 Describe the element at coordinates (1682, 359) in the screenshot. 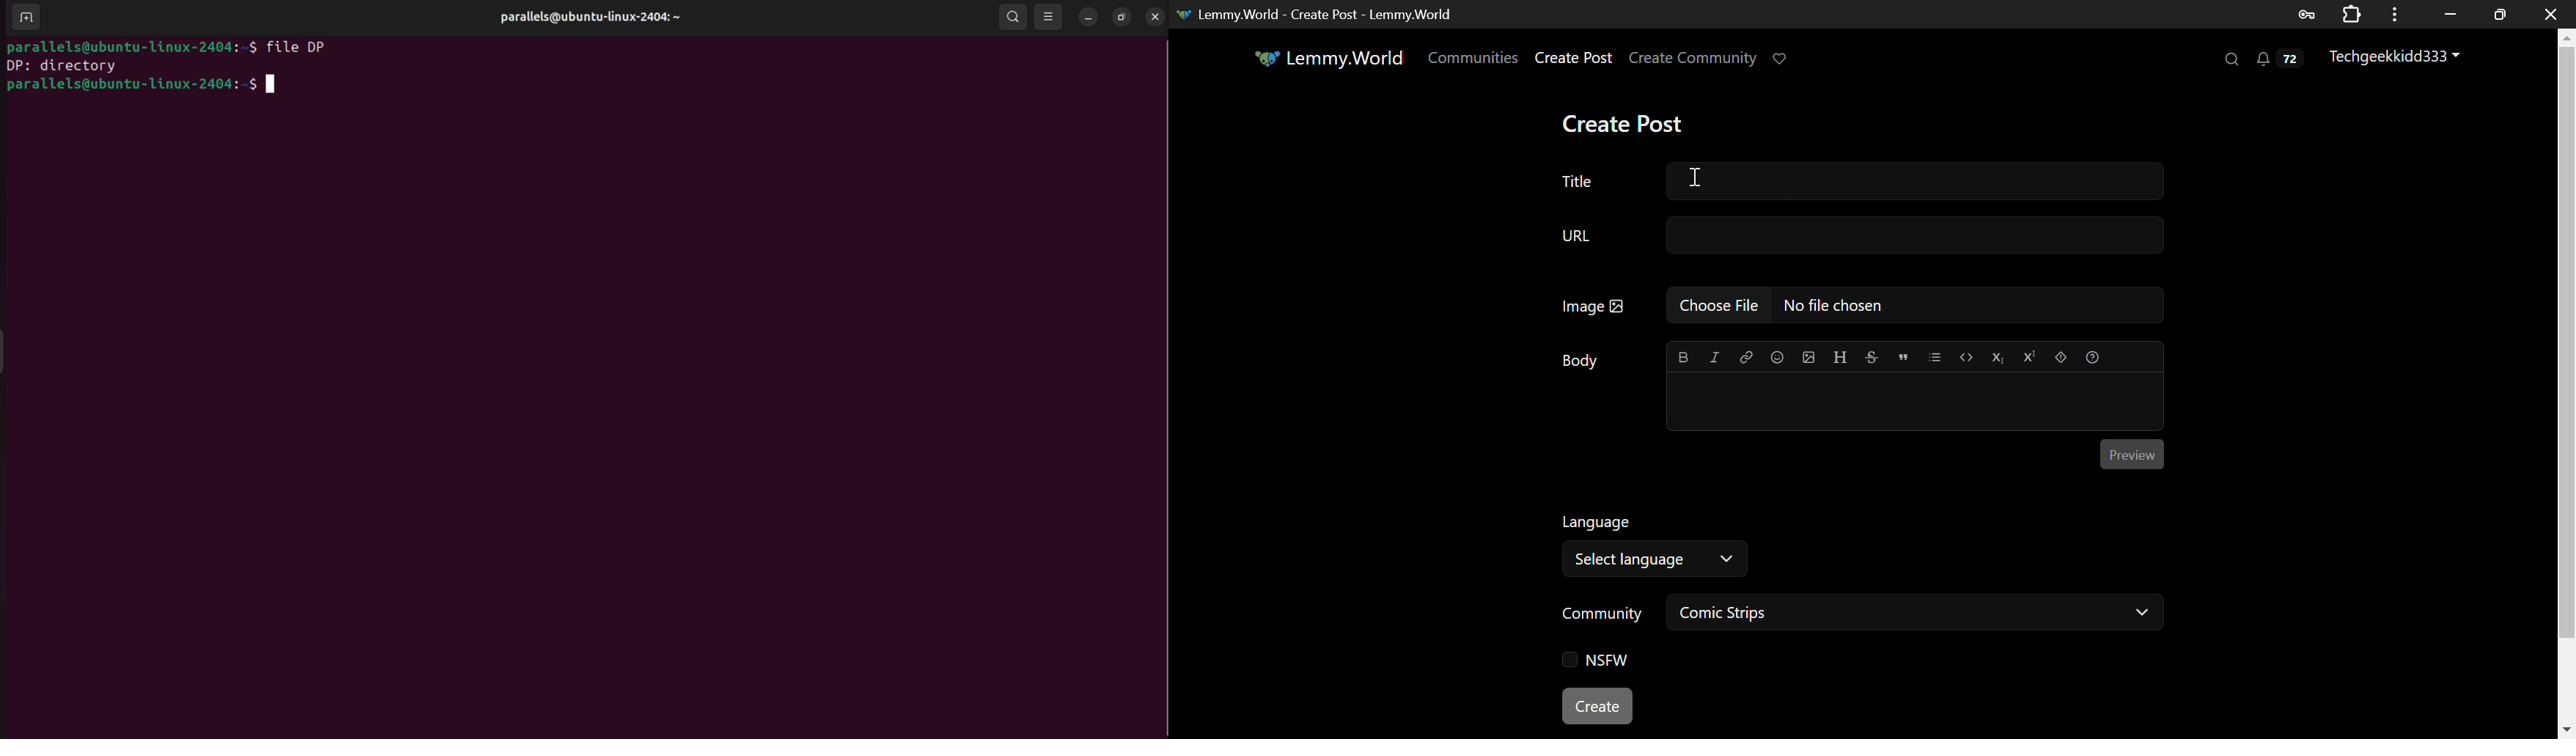

I see `Bold` at that location.